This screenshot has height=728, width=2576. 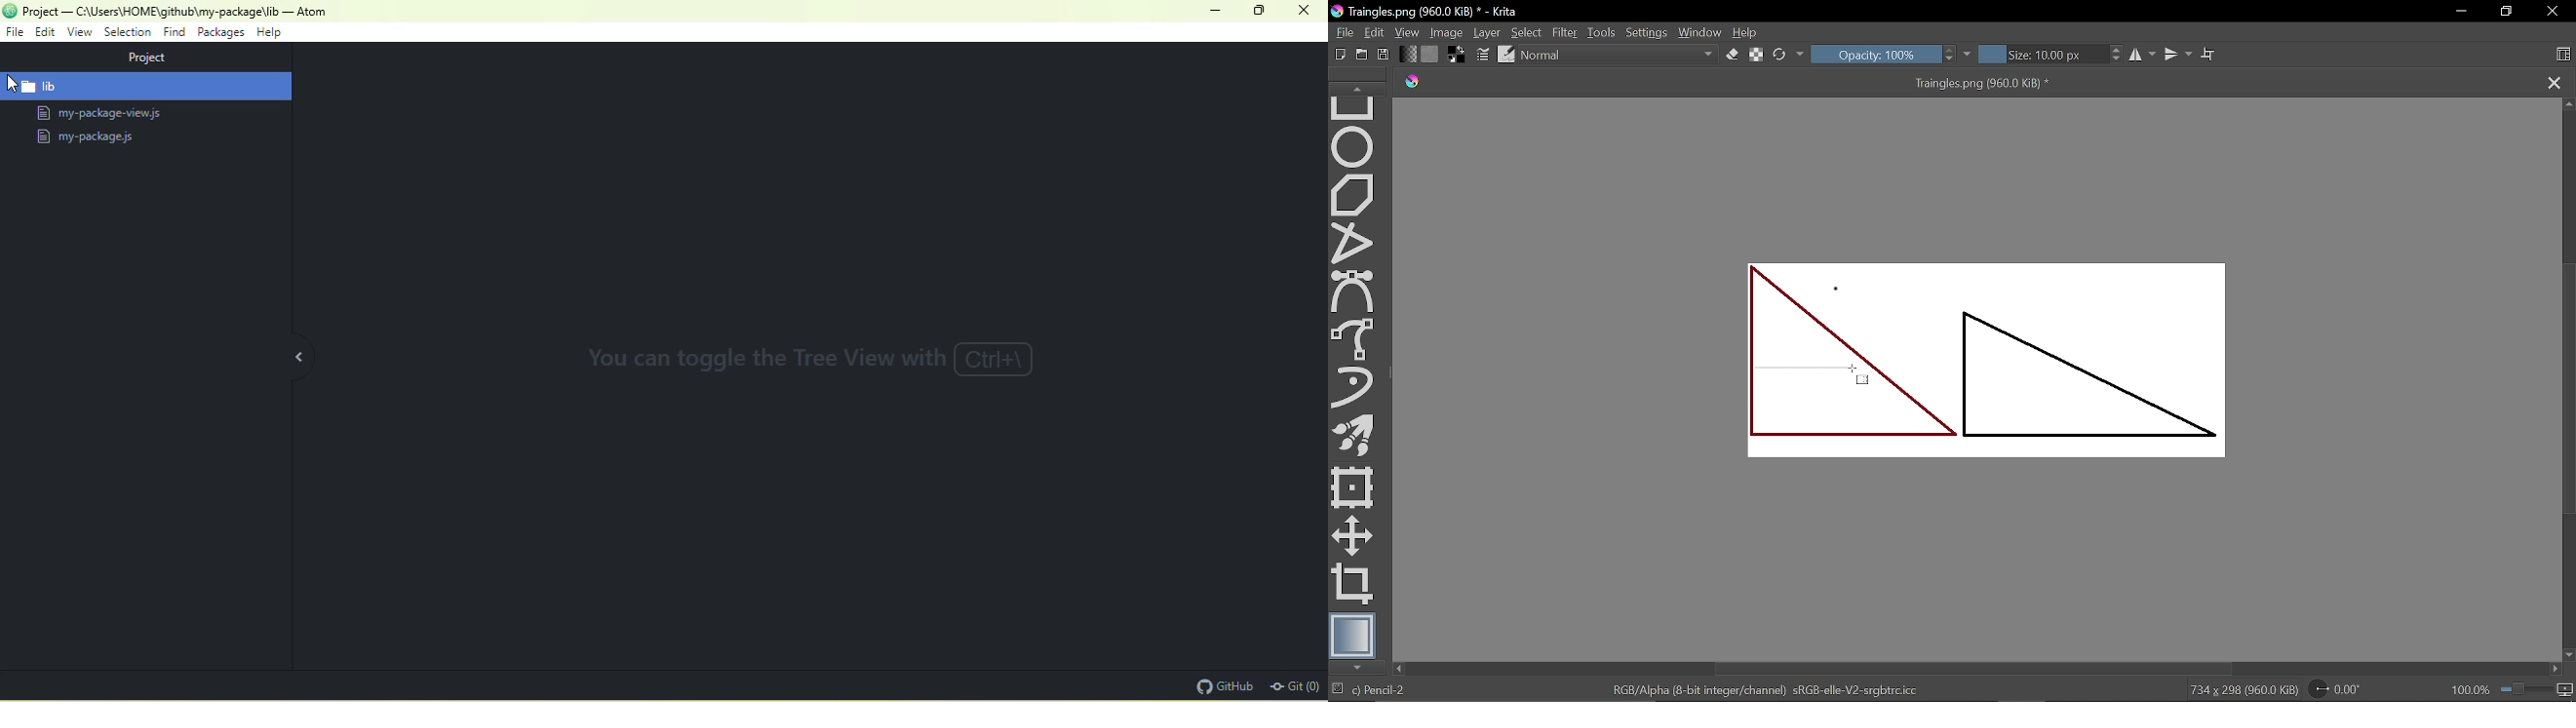 I want to click on edit brush preset, so click(x=1507, y=54).